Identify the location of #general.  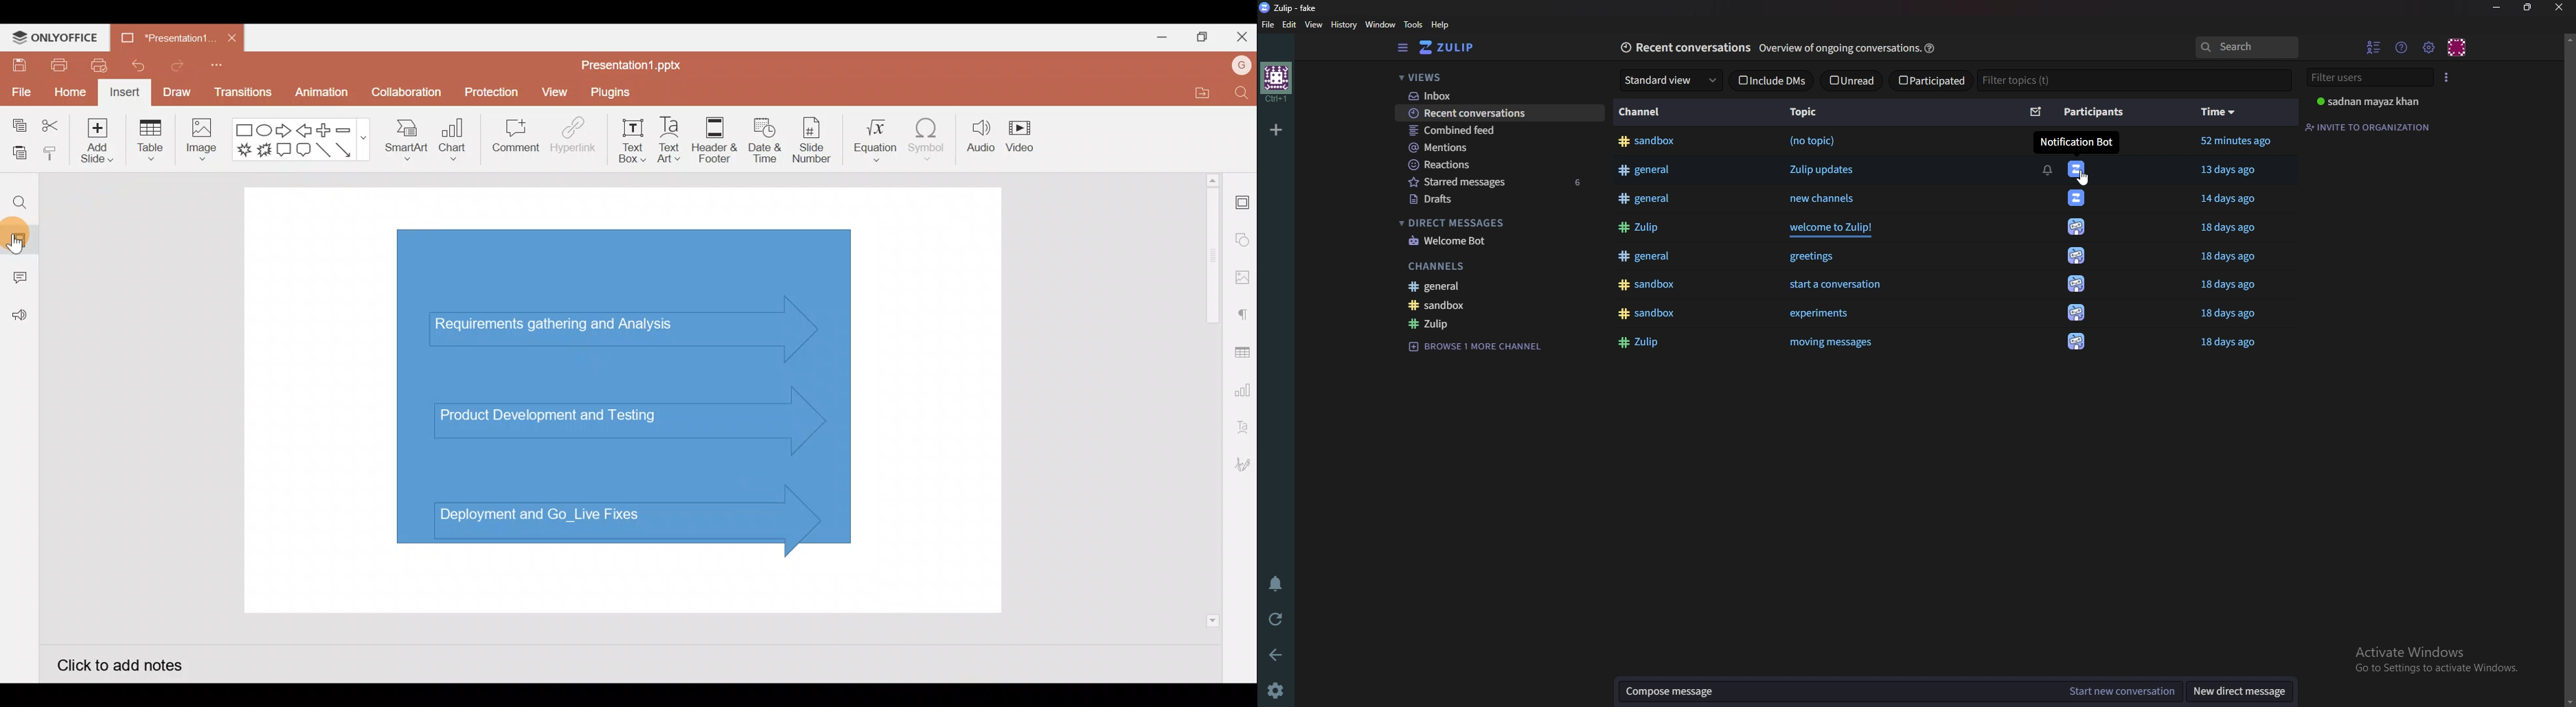
(1642, 256).